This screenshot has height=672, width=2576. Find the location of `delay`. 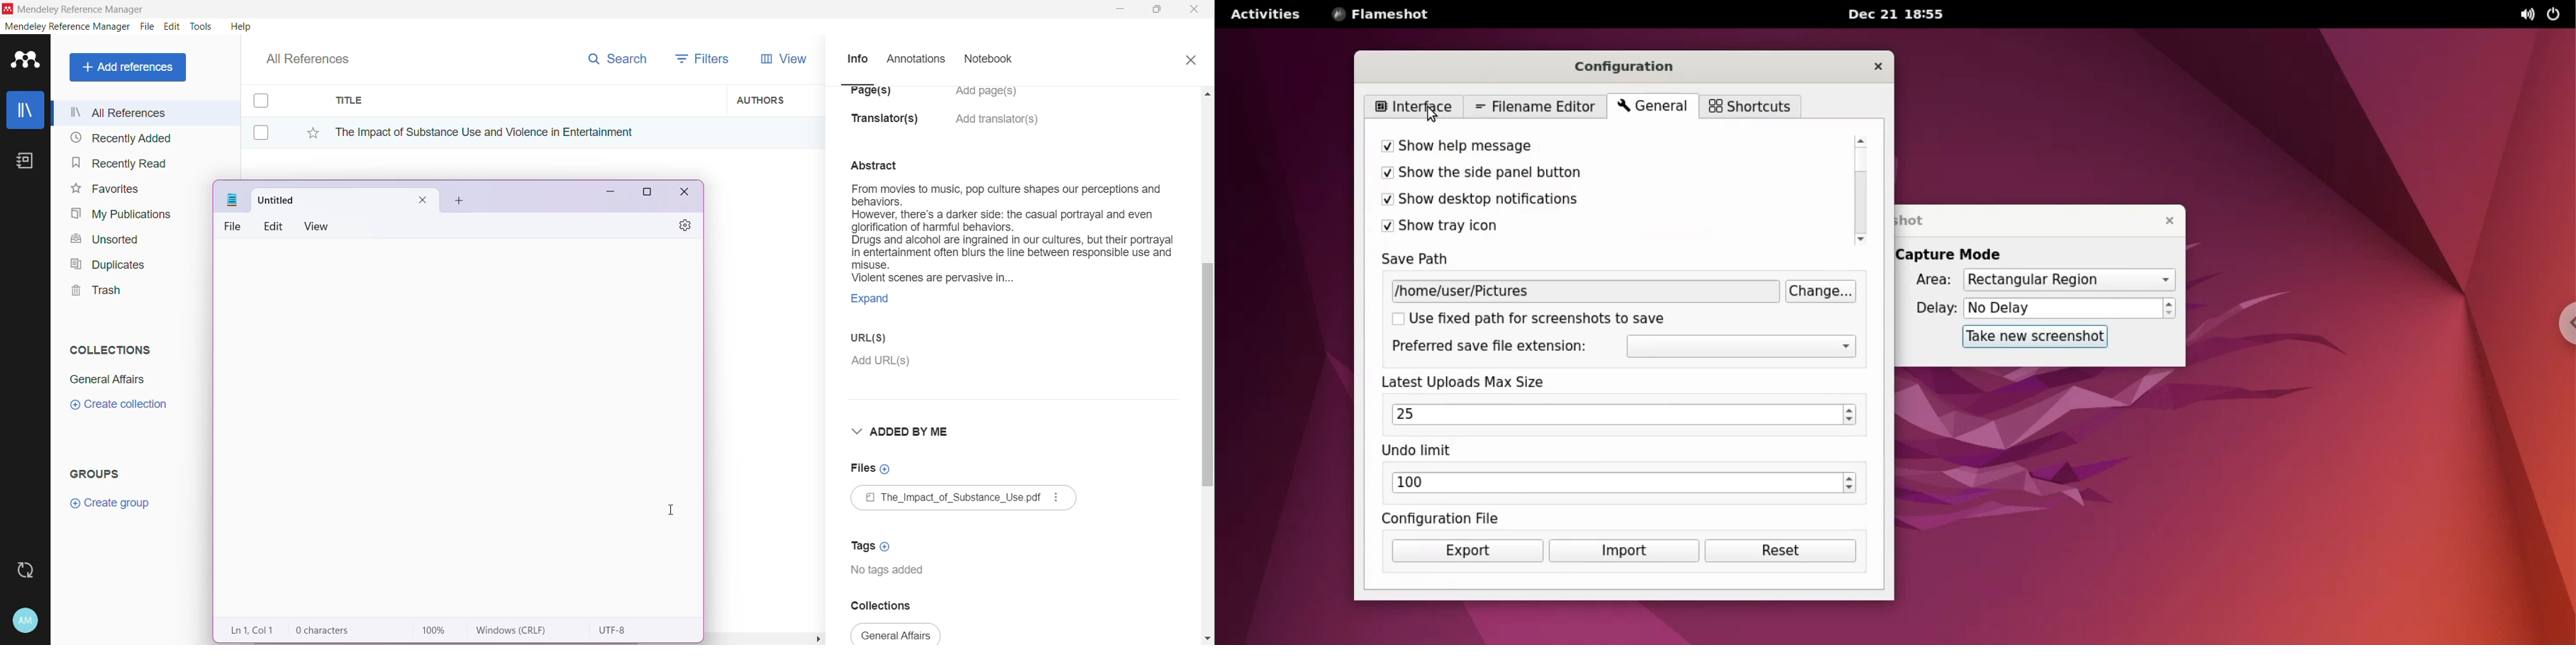

delay is located at coordinates (1931, 308).